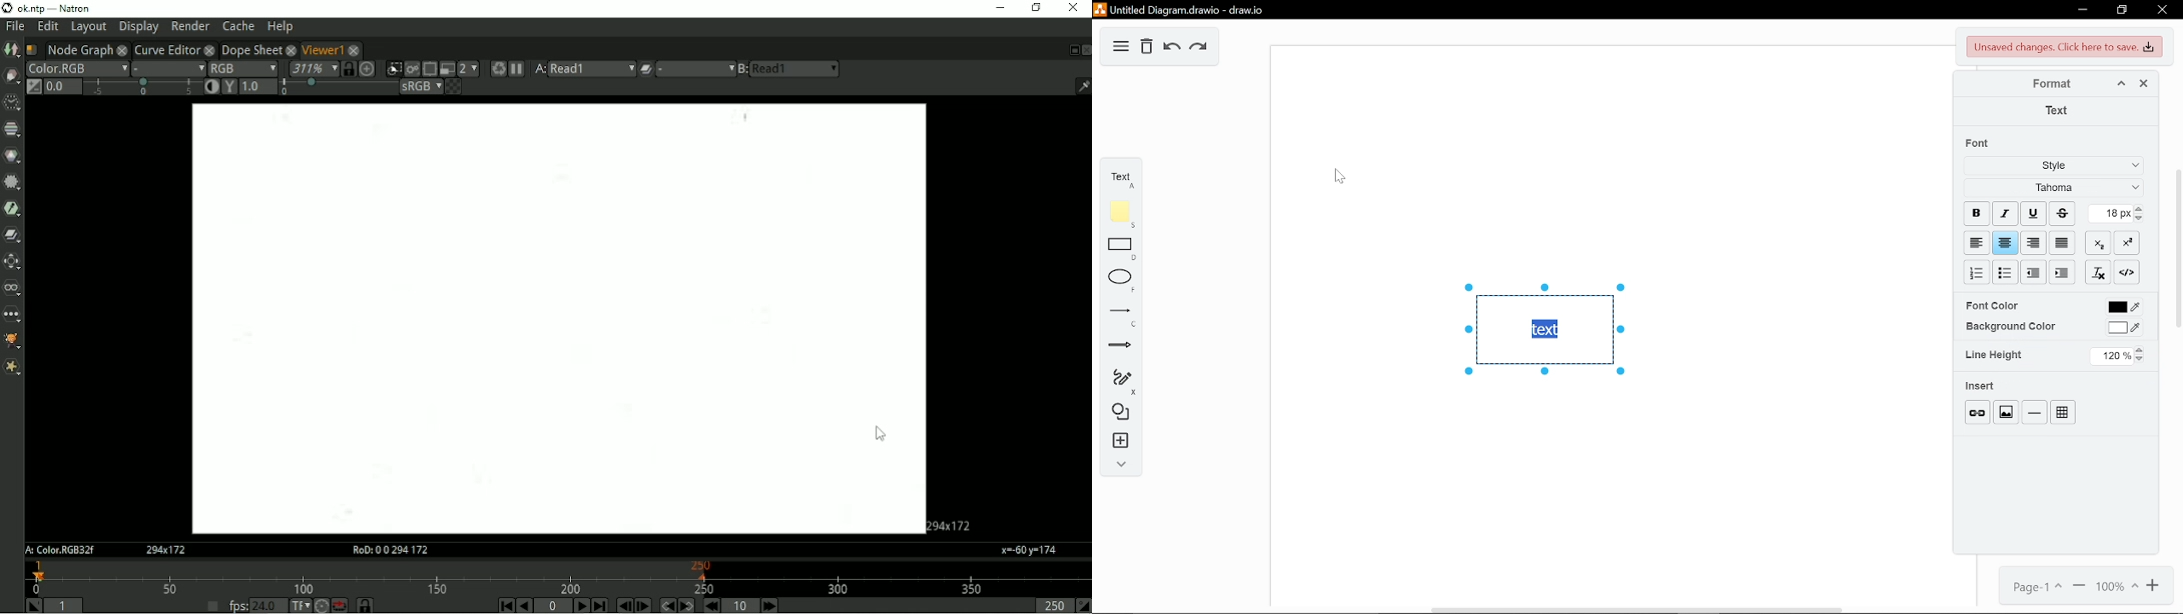 This screenshot has height=616, width=2184. I want to click on page, so click(2034, 585).